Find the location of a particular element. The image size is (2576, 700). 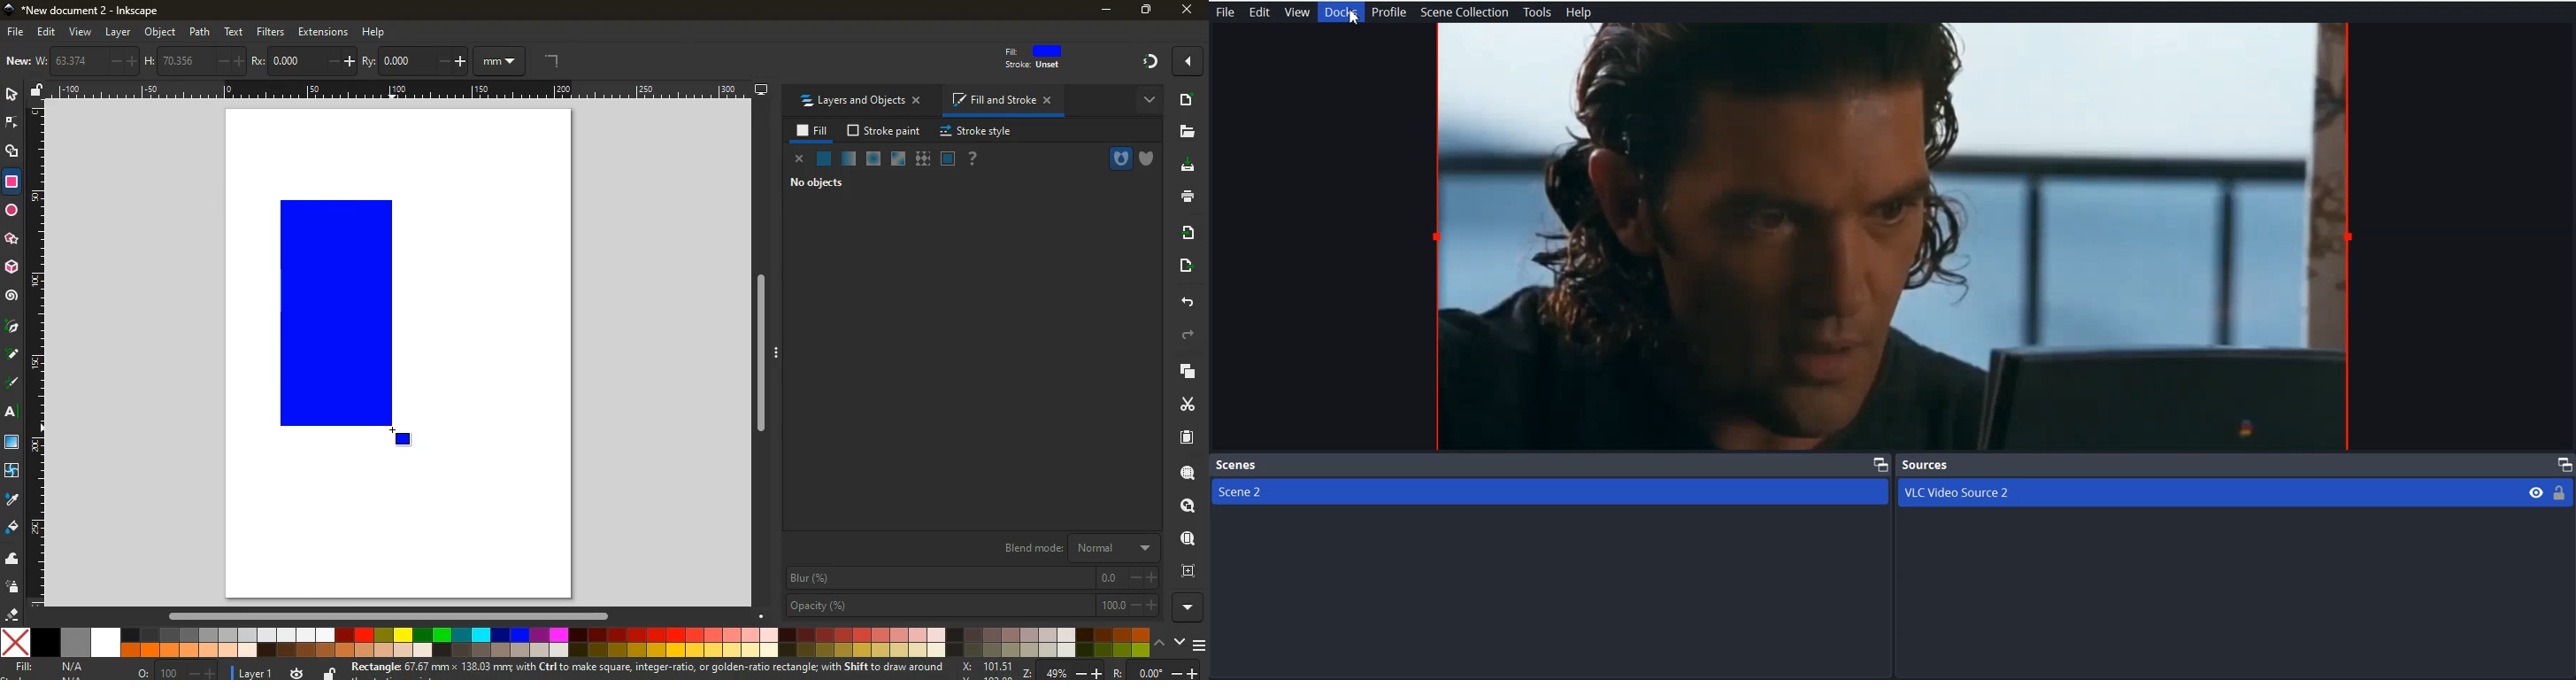

VLC Video Source 2 is located at coordinates (1975, 493).